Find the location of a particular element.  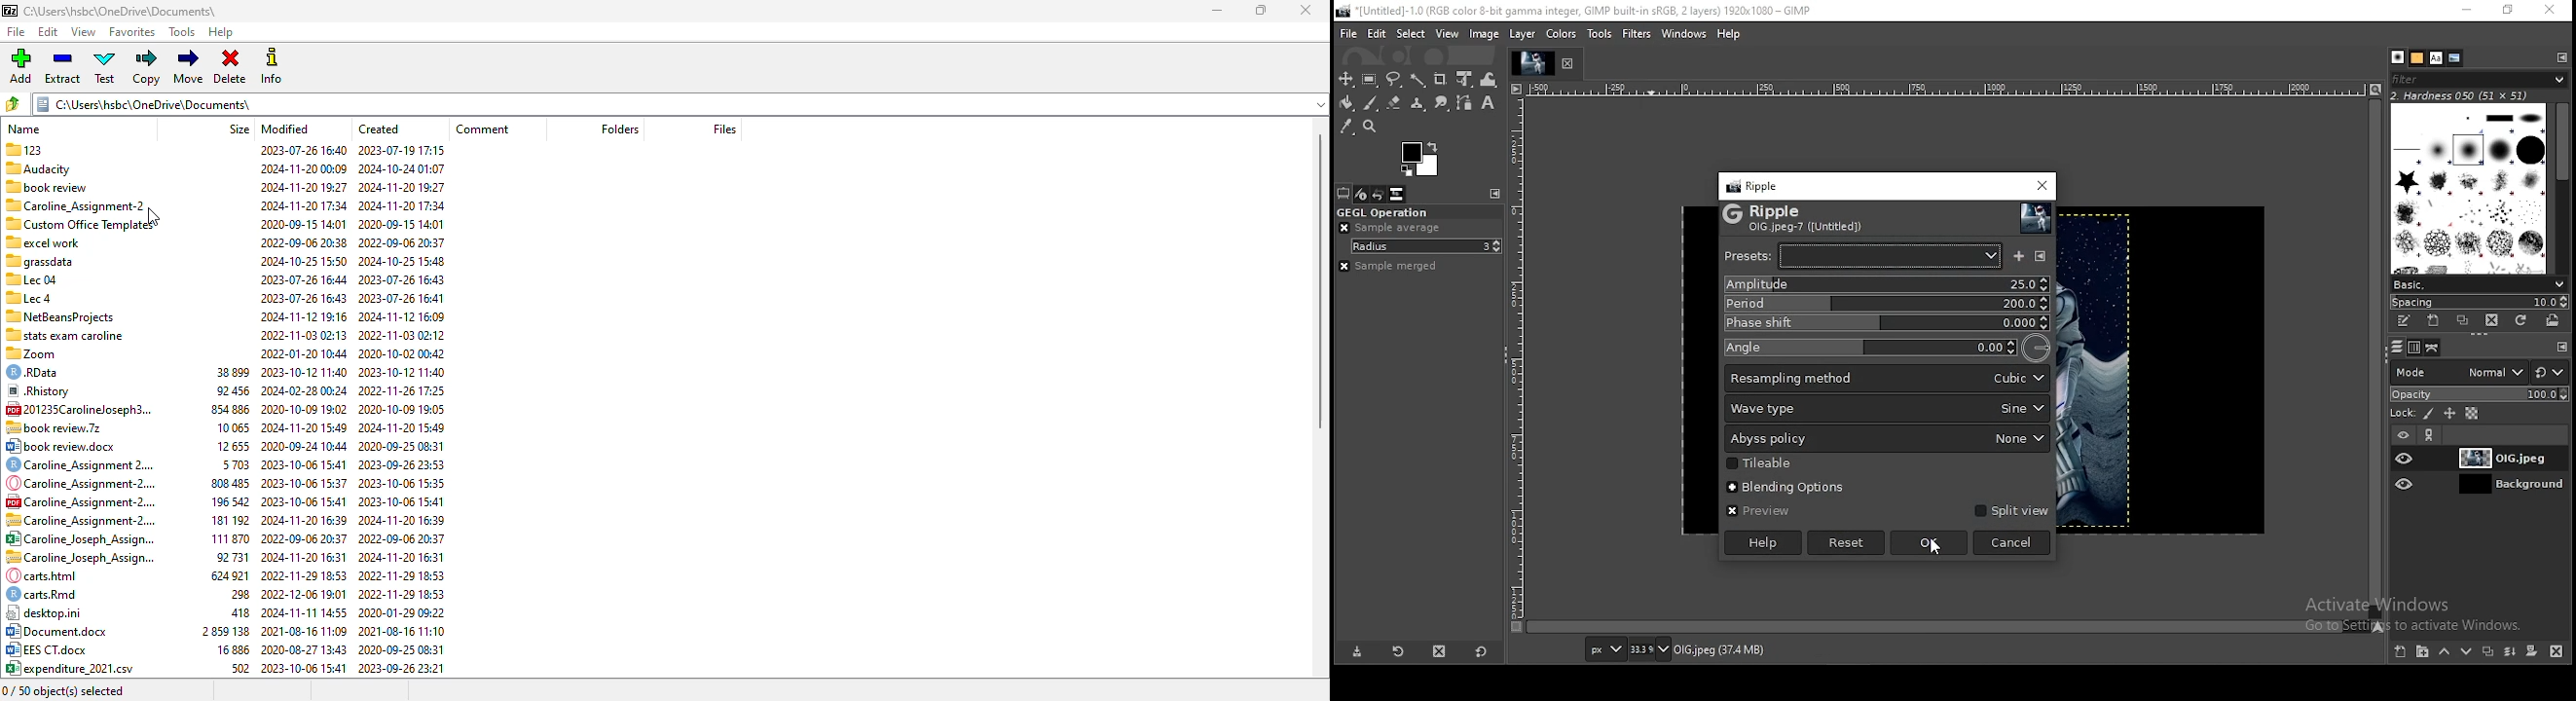

 Document.docx. is located at coordinates (60, 630).